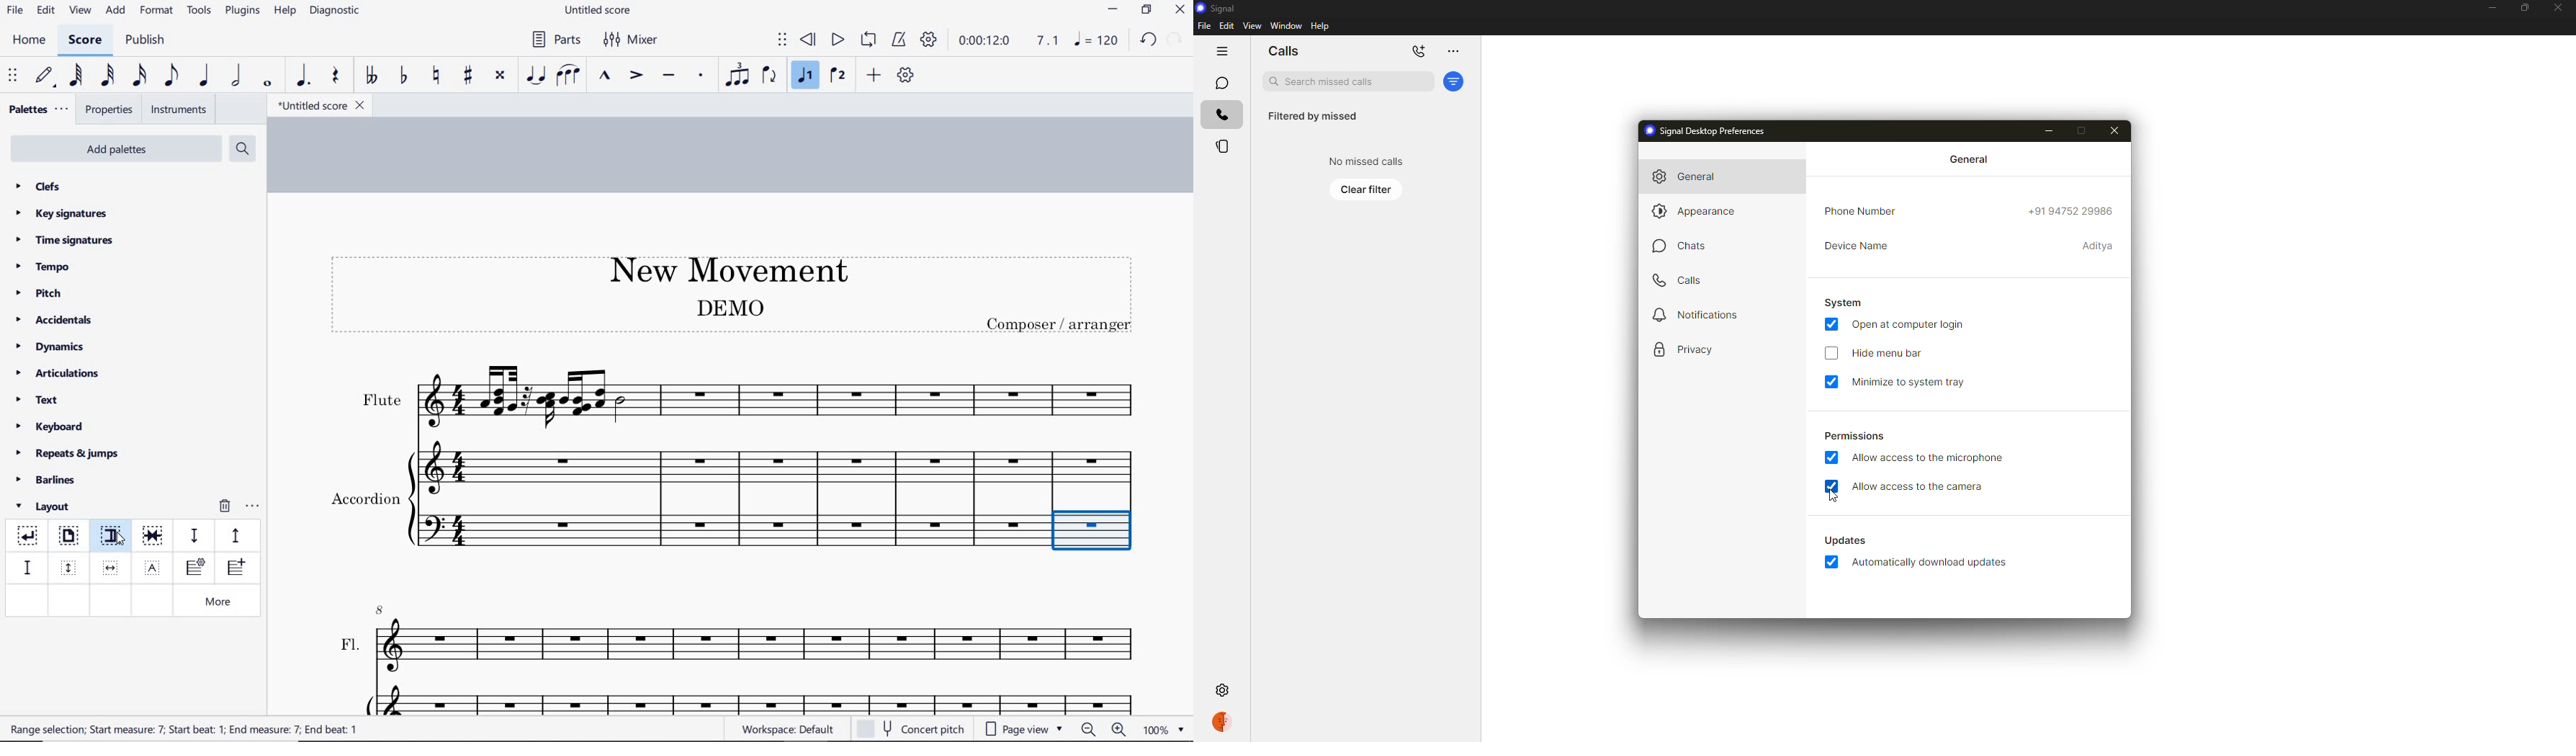 This screenshot has height=756, width=2576. Describe the element at coordinates (1222, 147) in the screenshot. I see `stories` at that location.